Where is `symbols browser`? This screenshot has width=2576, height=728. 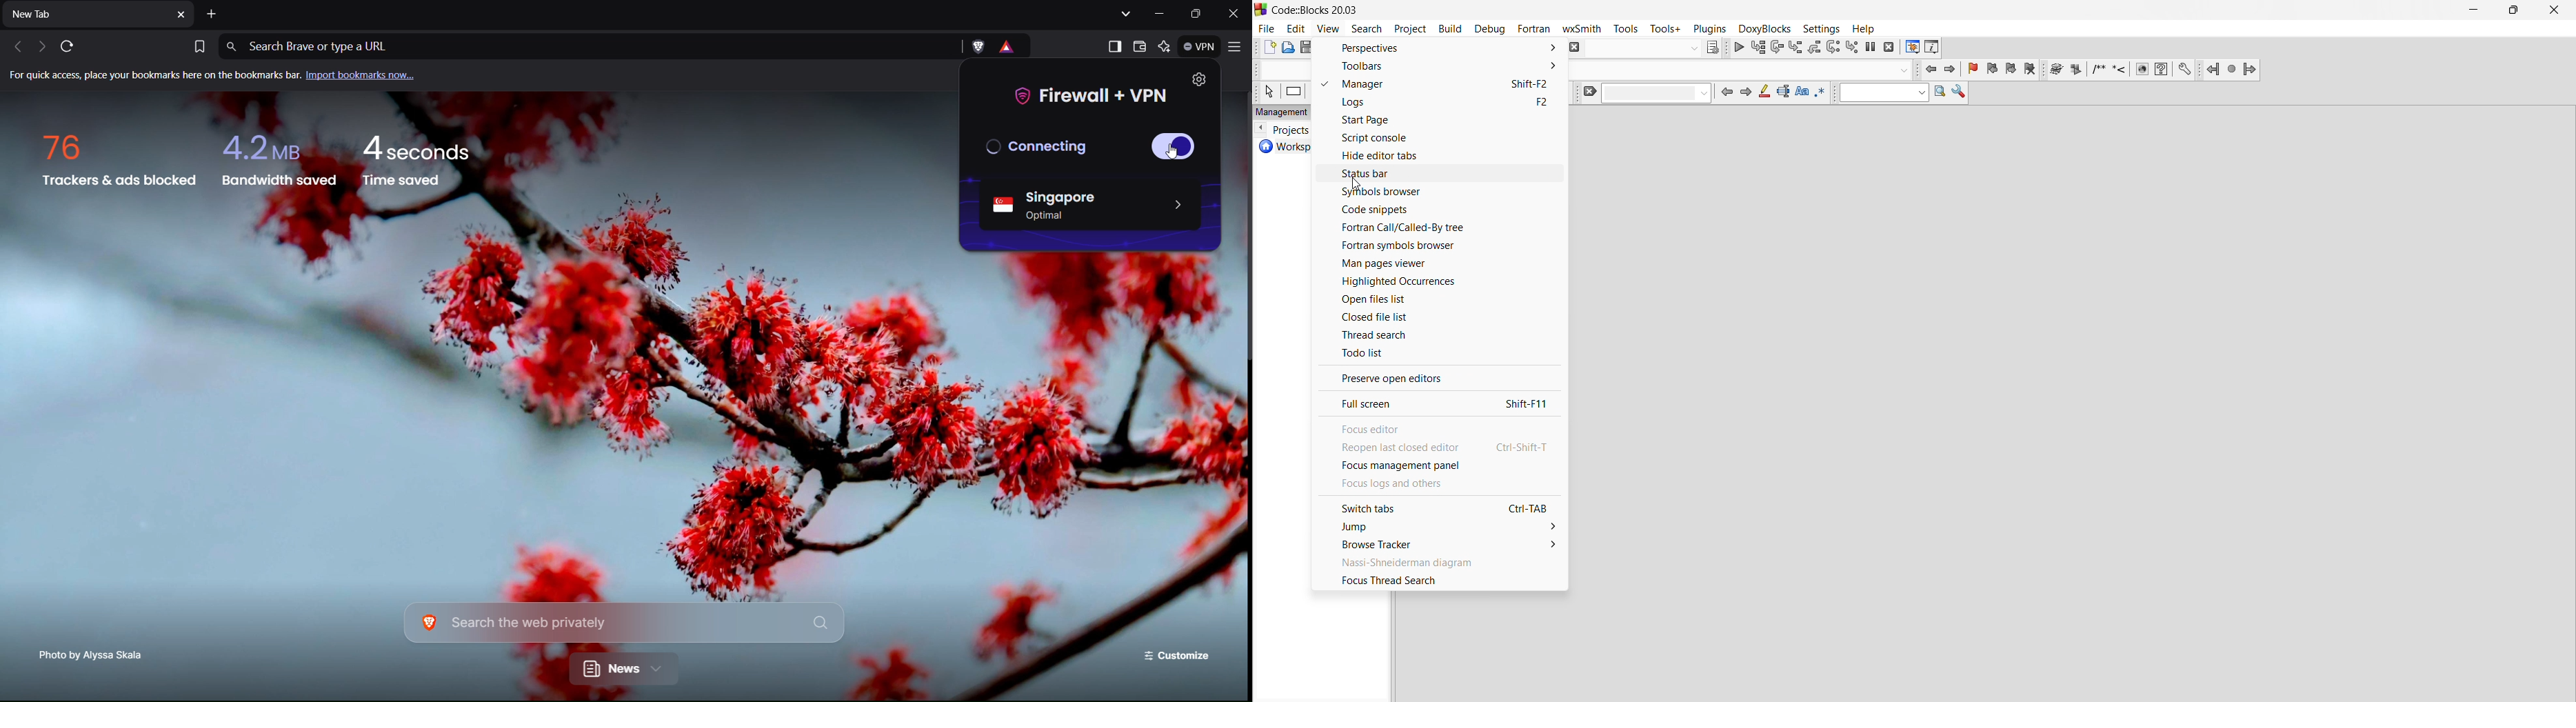 symbols browser is located at coordinates (1439, 190).